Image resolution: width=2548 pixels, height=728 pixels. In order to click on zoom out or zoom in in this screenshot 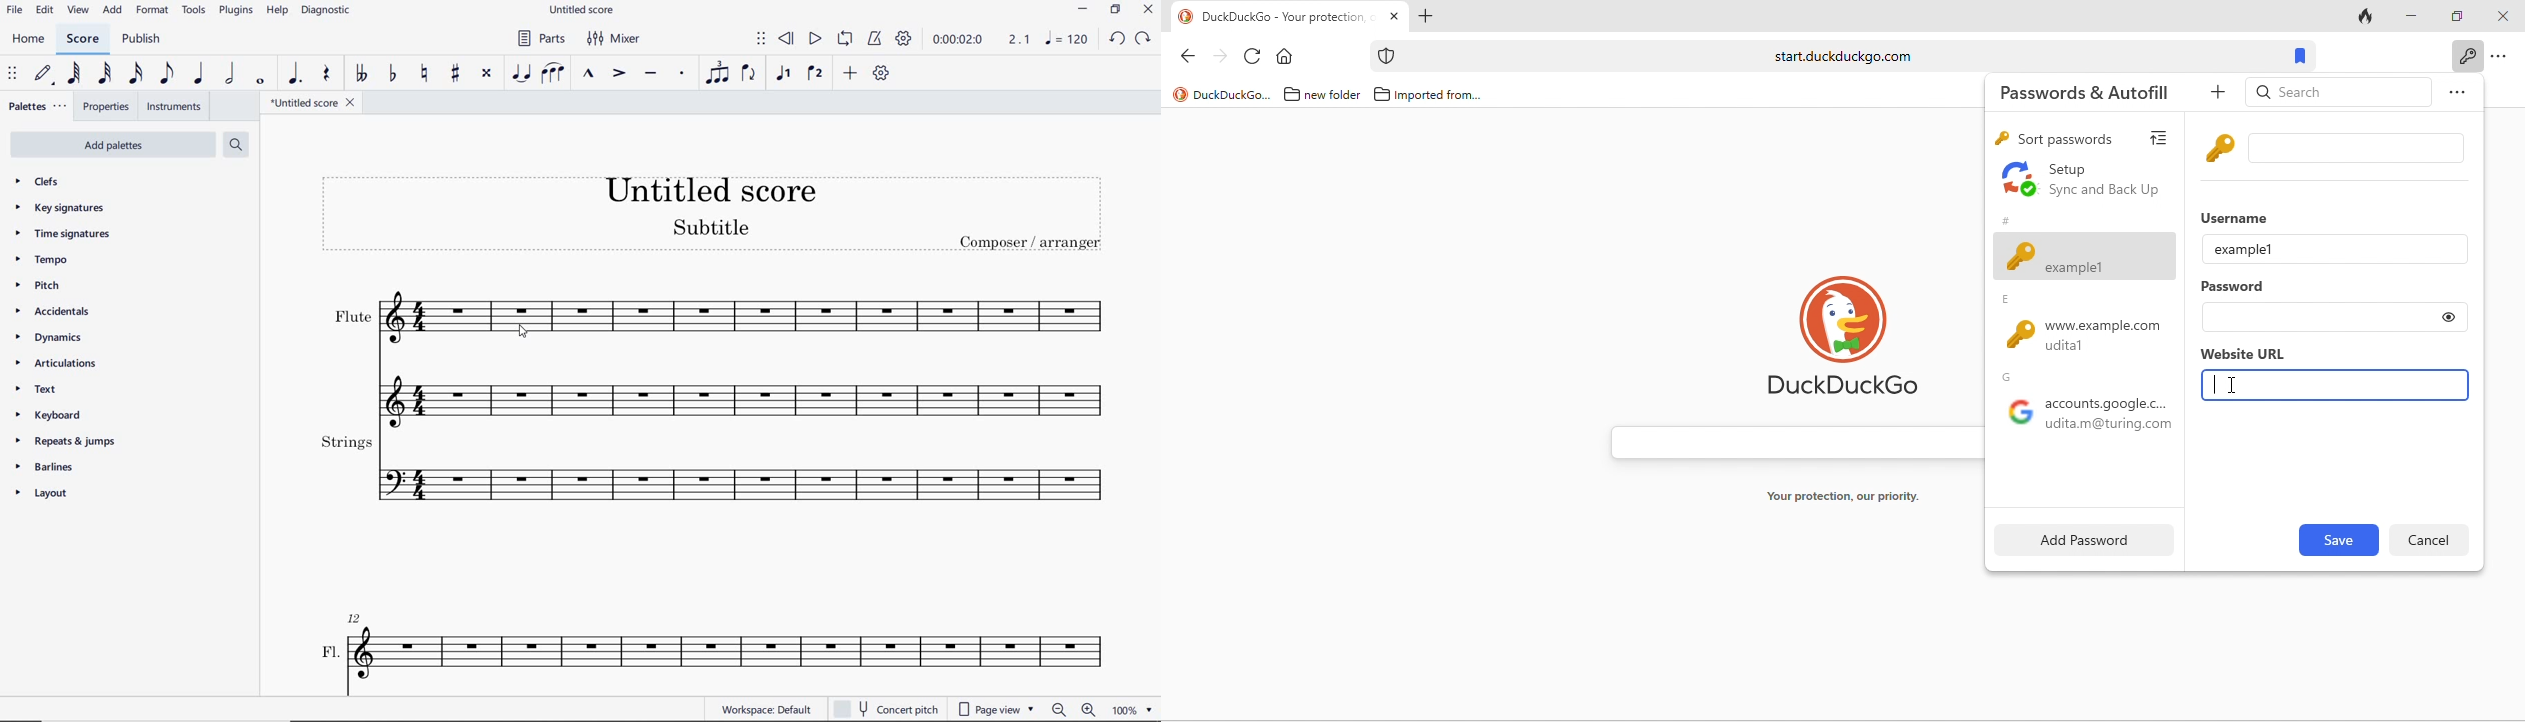, I will do `click(1077, 710)`.